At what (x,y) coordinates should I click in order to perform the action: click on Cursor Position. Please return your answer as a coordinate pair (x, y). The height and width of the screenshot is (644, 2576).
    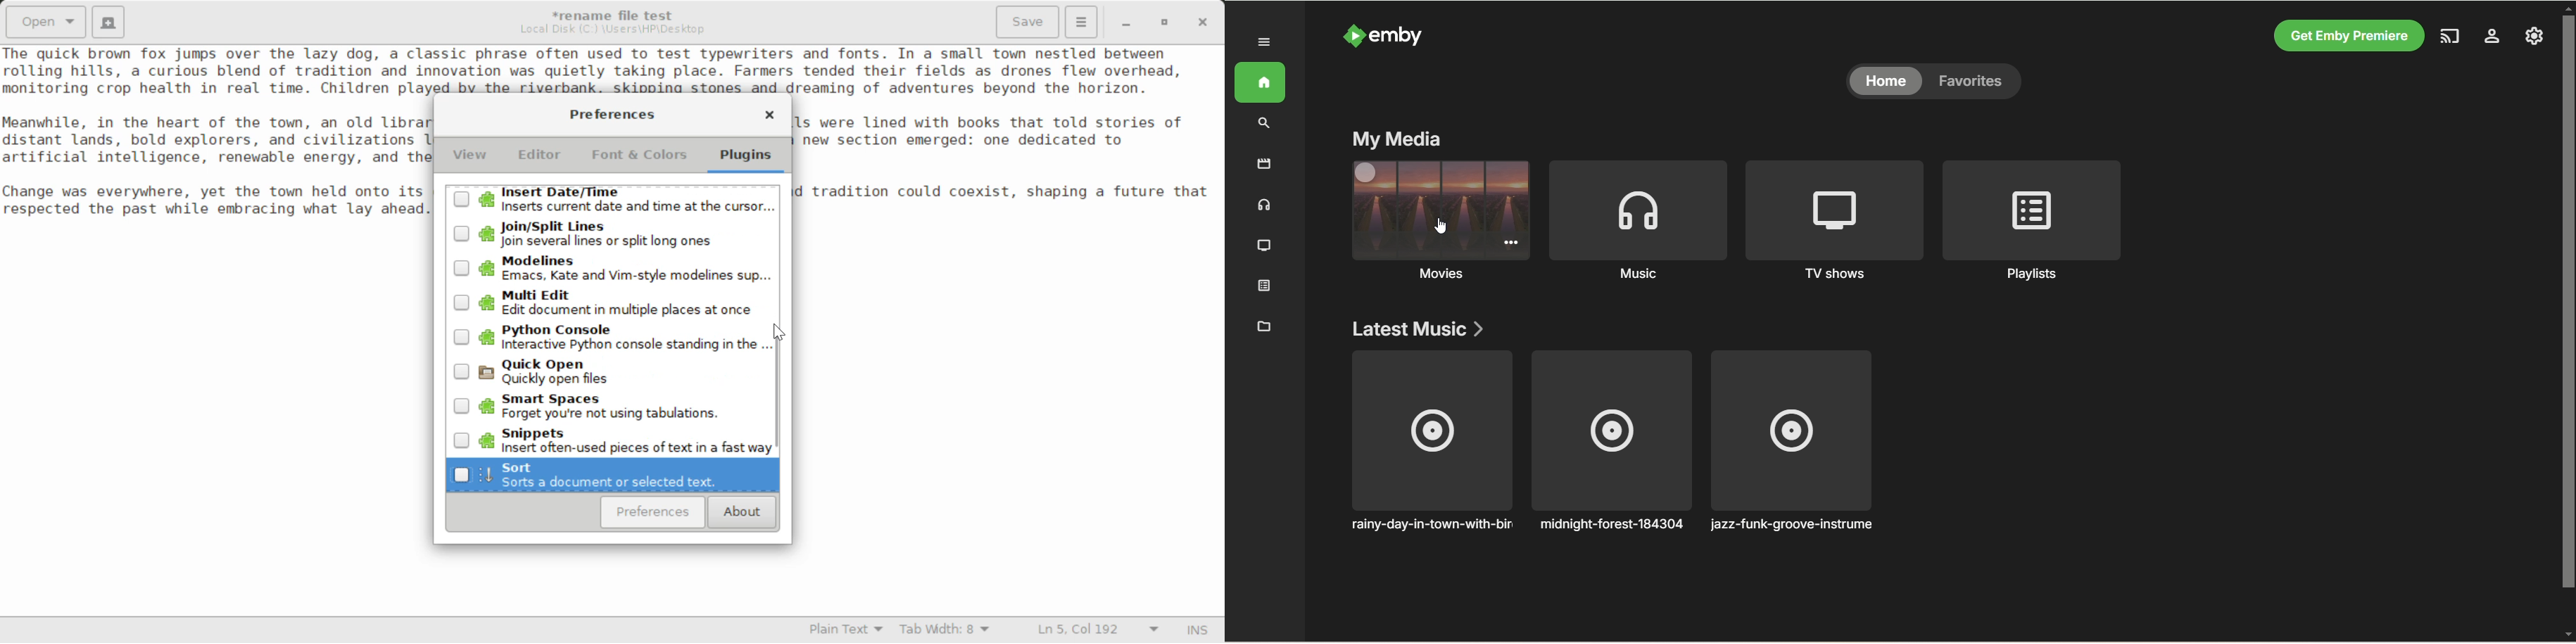
    Looking at the image, I should click on (780, 334).